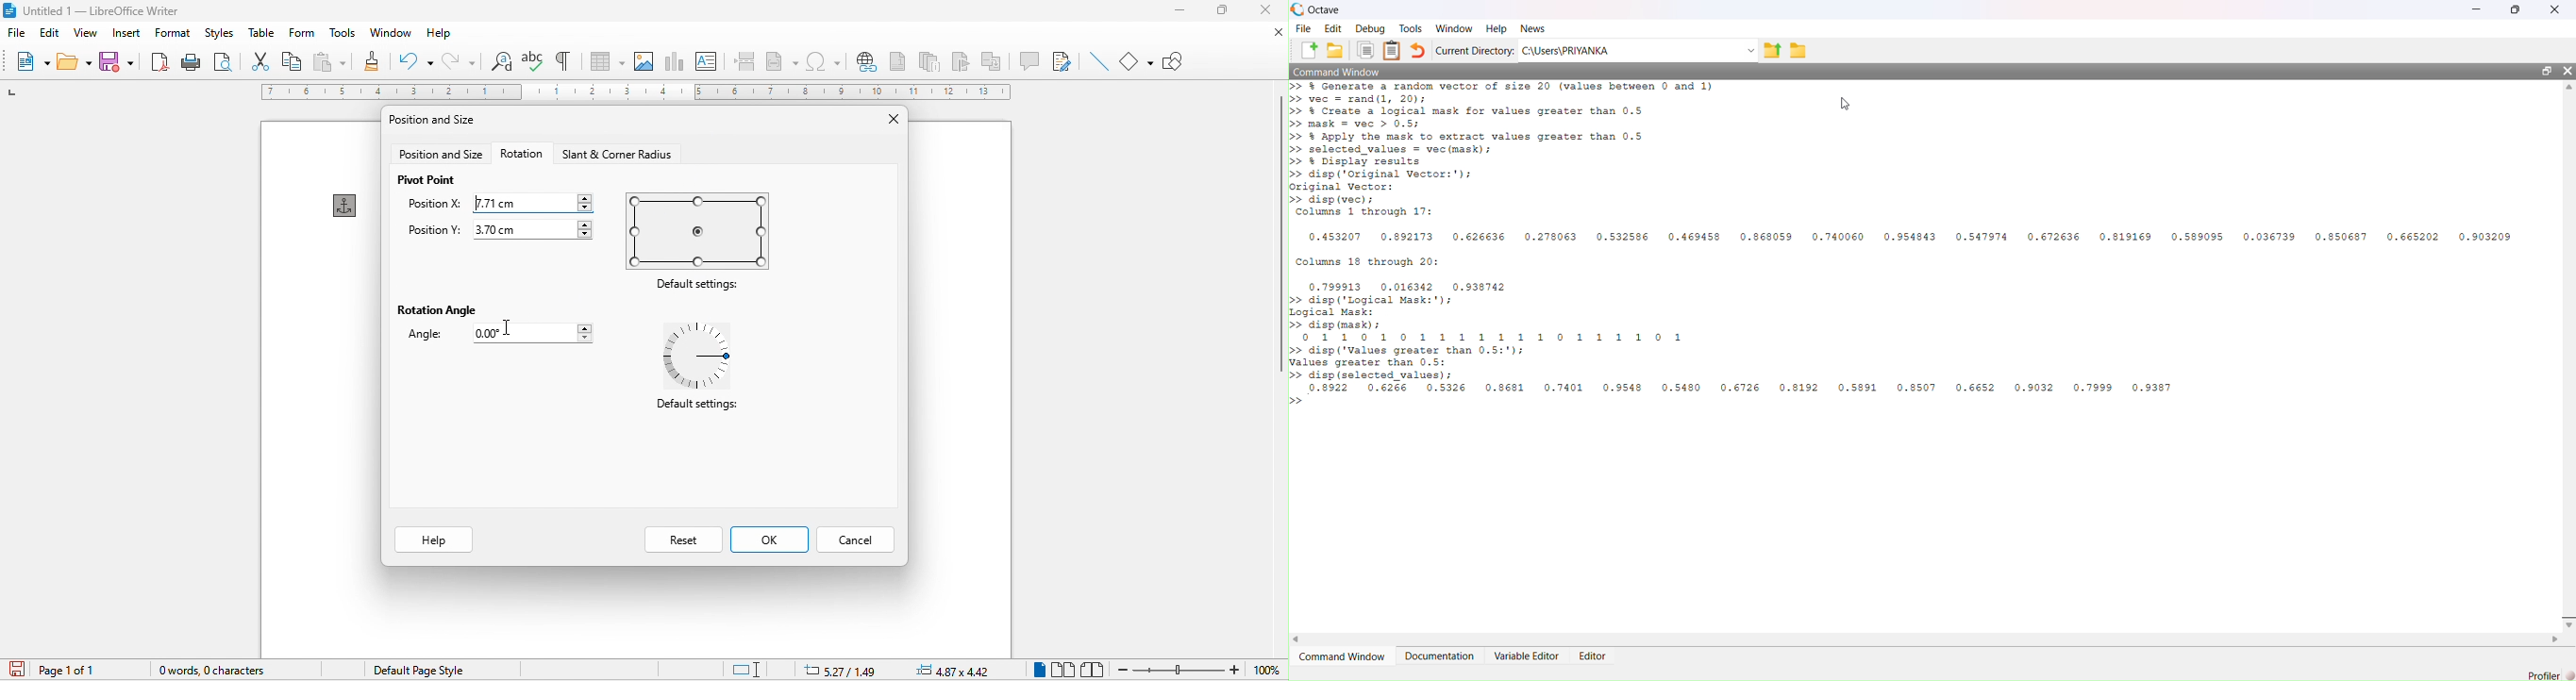 The image size is (2576, 700). Describe the element at coordinates (159, 60) in the screenshot. I see `export directly as pdf` at that location.